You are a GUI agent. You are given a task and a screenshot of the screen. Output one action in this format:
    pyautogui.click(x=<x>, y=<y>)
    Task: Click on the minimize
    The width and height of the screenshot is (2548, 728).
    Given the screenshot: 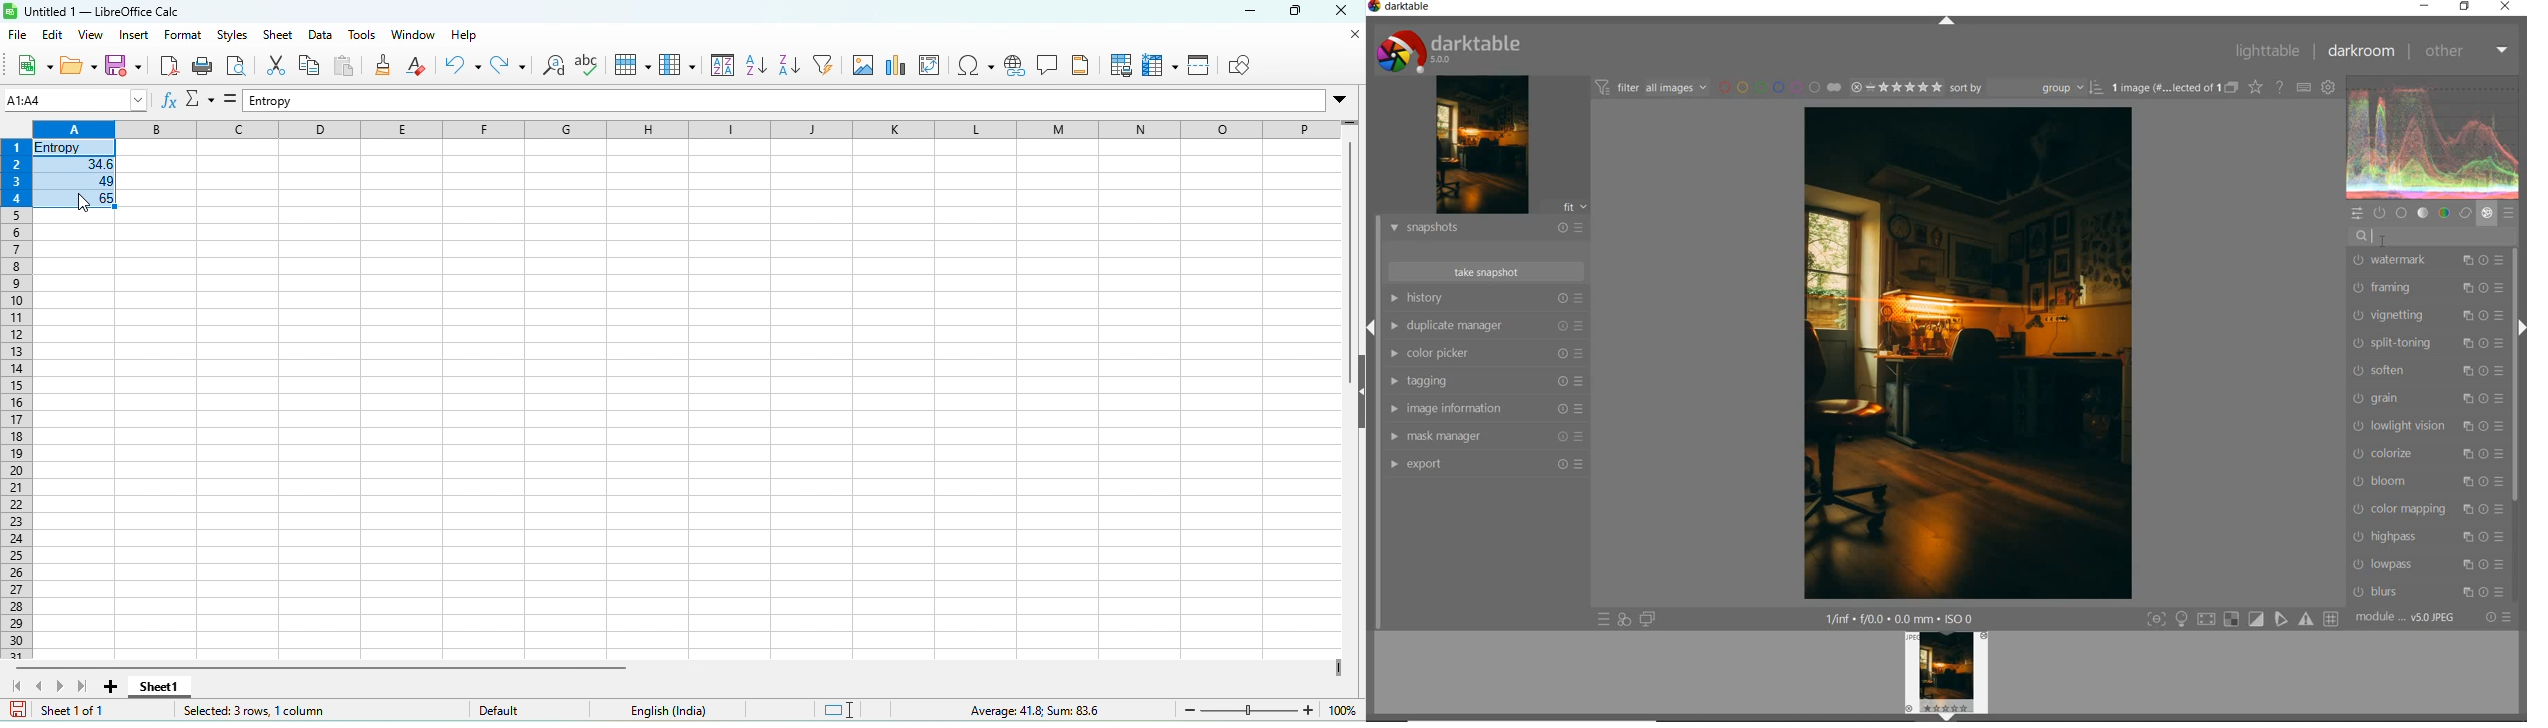 What is the action you would take?
    pyautogui.click(x=2425, y=7)
    